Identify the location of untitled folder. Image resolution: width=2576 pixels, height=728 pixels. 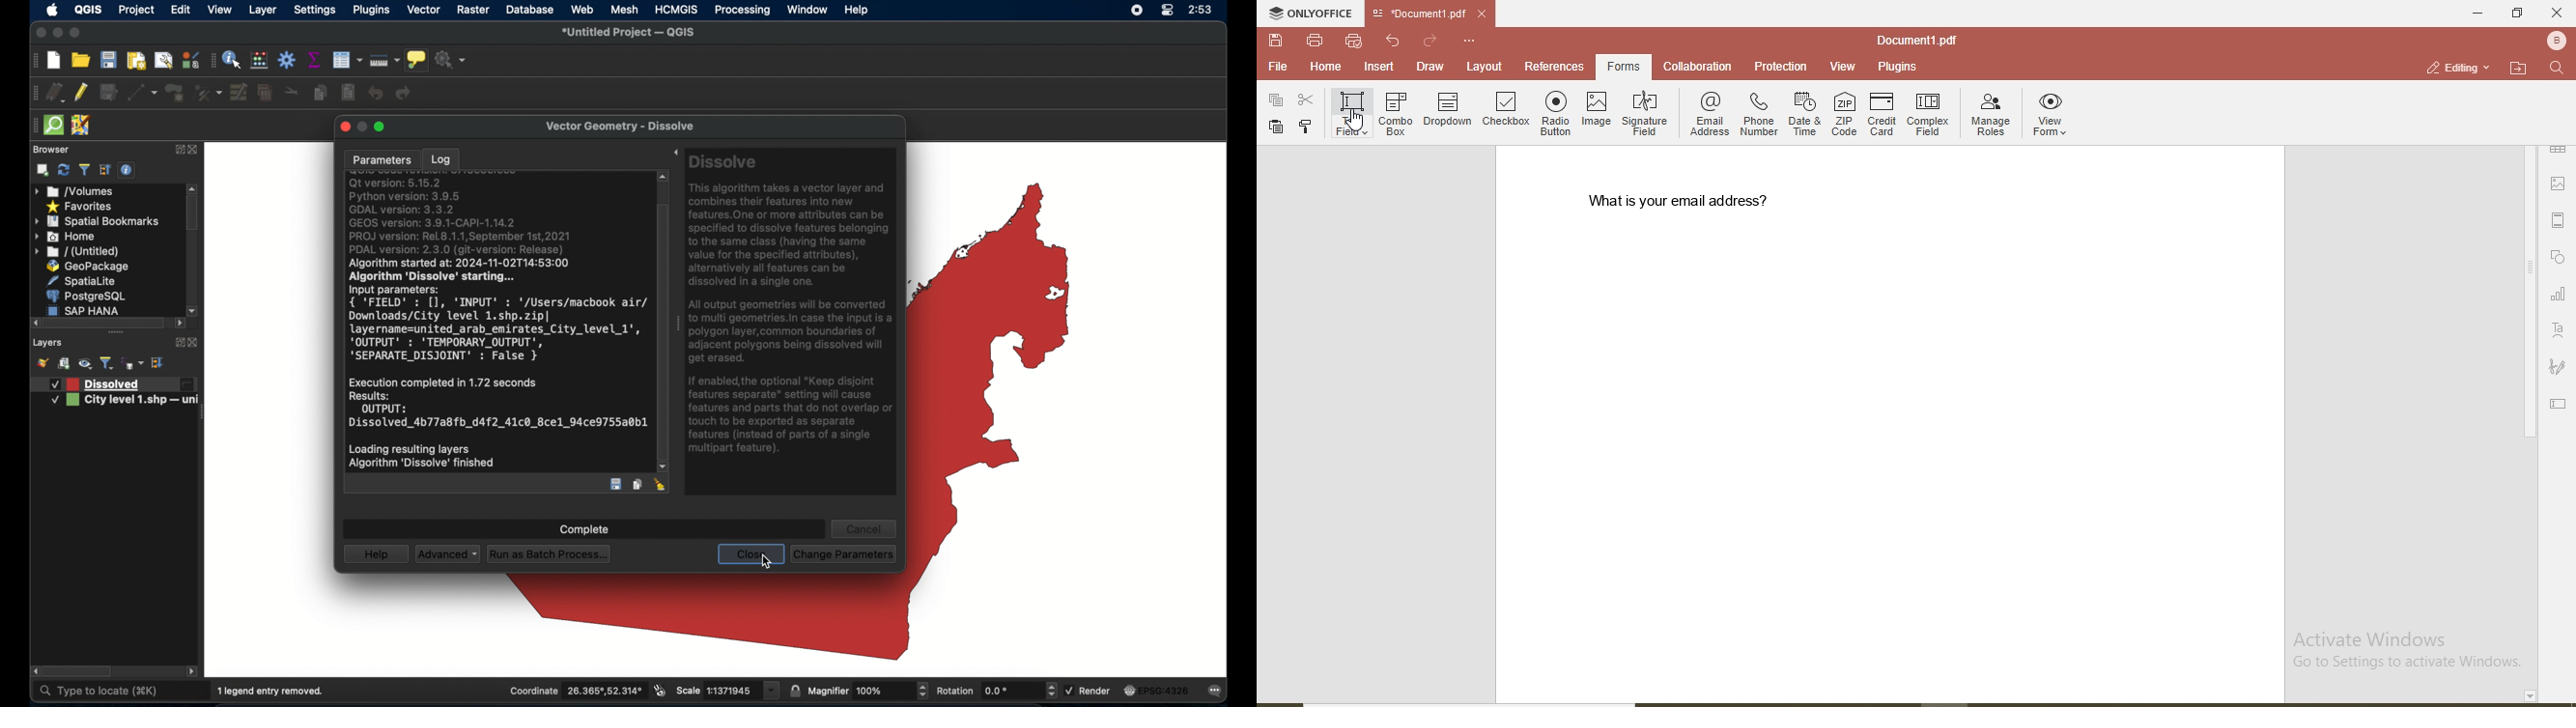
(79, 252).